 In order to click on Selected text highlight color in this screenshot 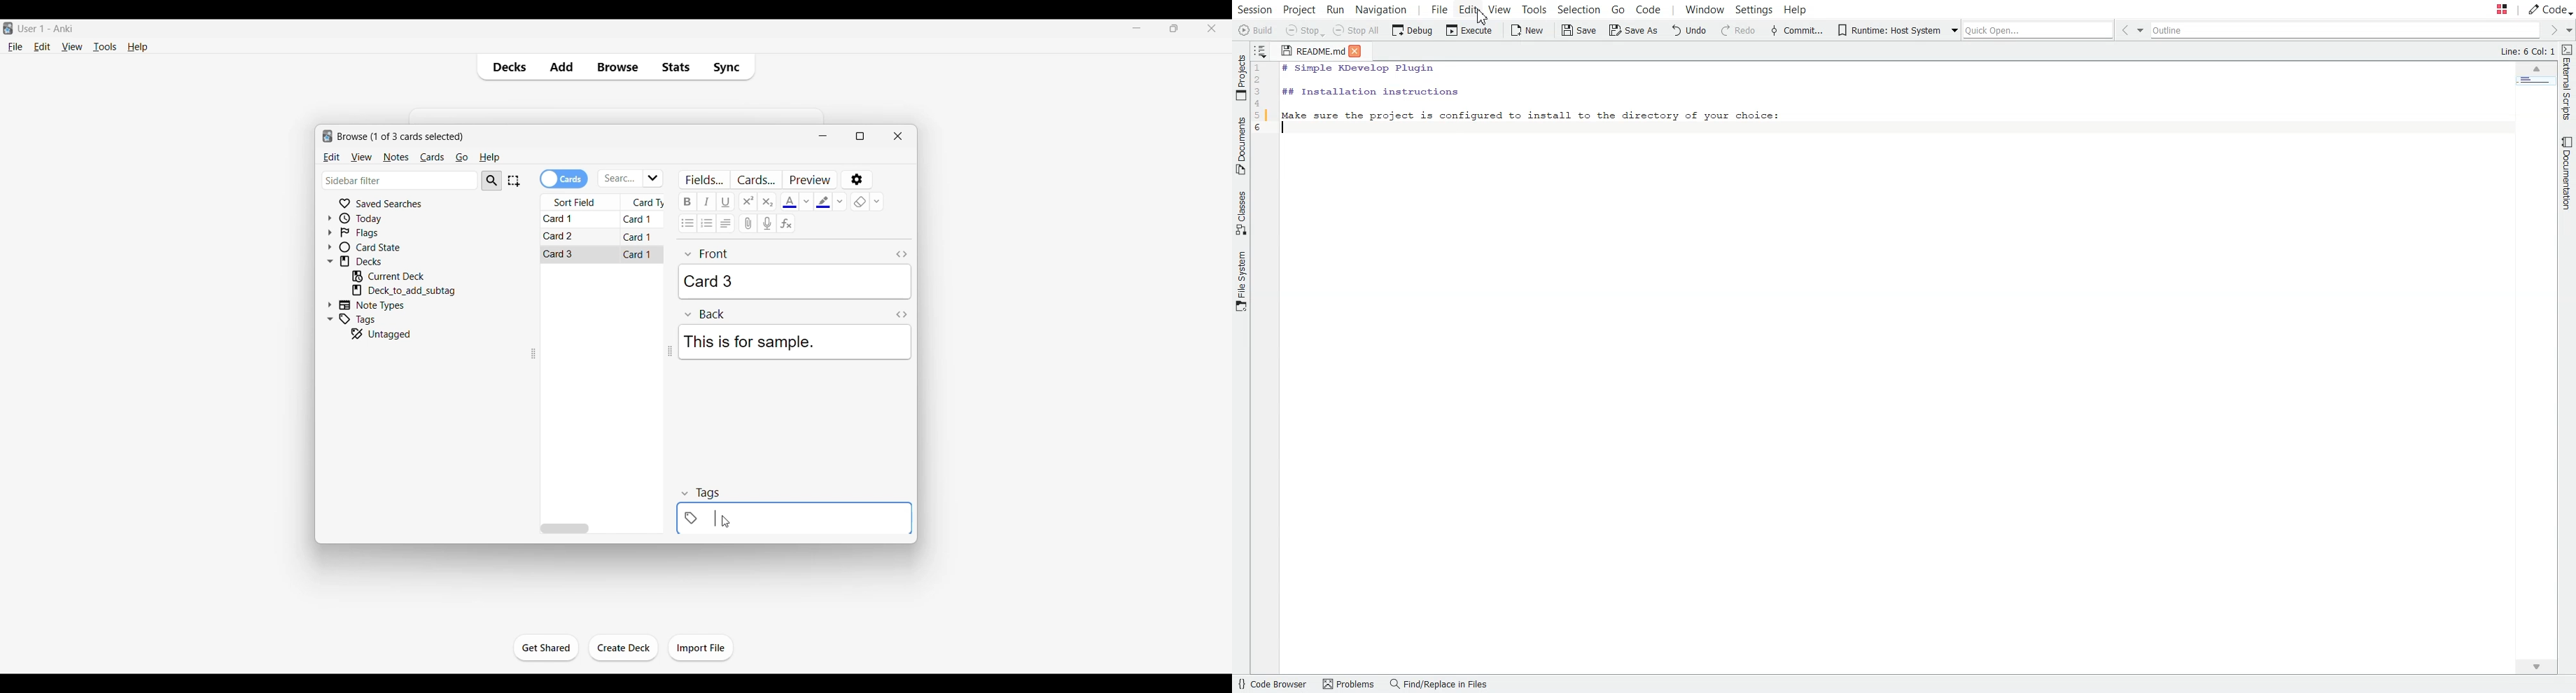, I will do `click(823, 201)`.